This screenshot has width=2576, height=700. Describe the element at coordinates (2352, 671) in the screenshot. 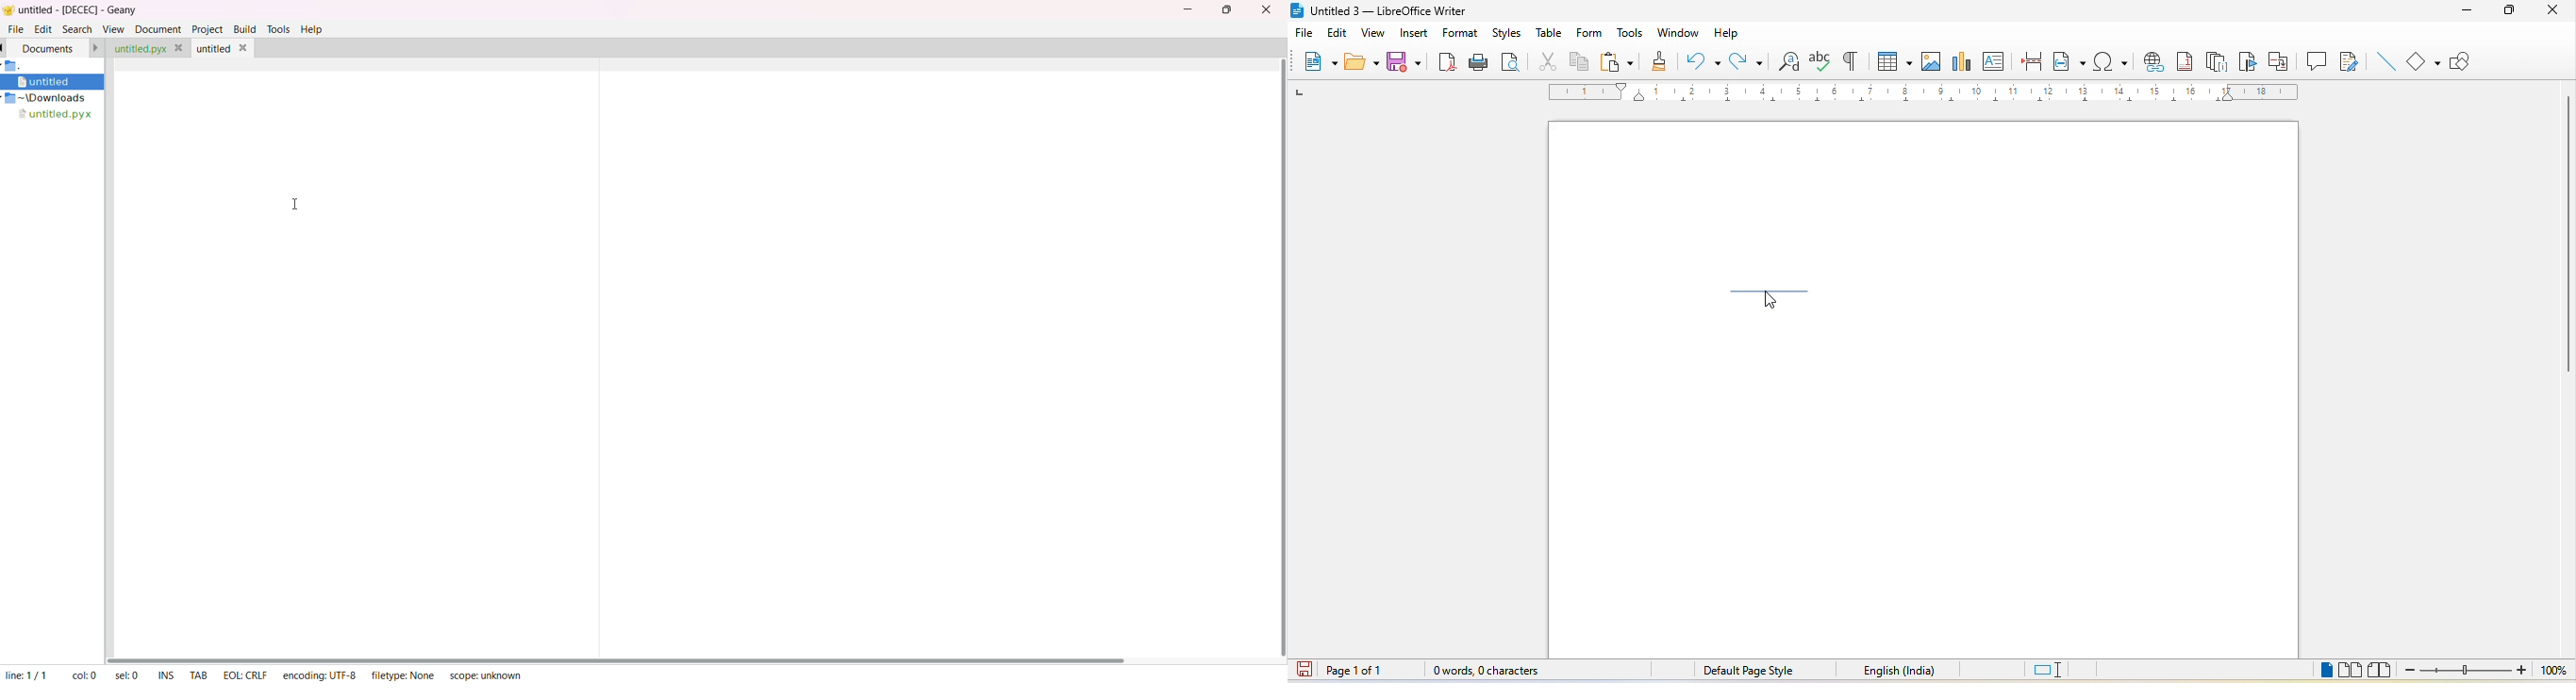

I see `multiple page view` at that location.